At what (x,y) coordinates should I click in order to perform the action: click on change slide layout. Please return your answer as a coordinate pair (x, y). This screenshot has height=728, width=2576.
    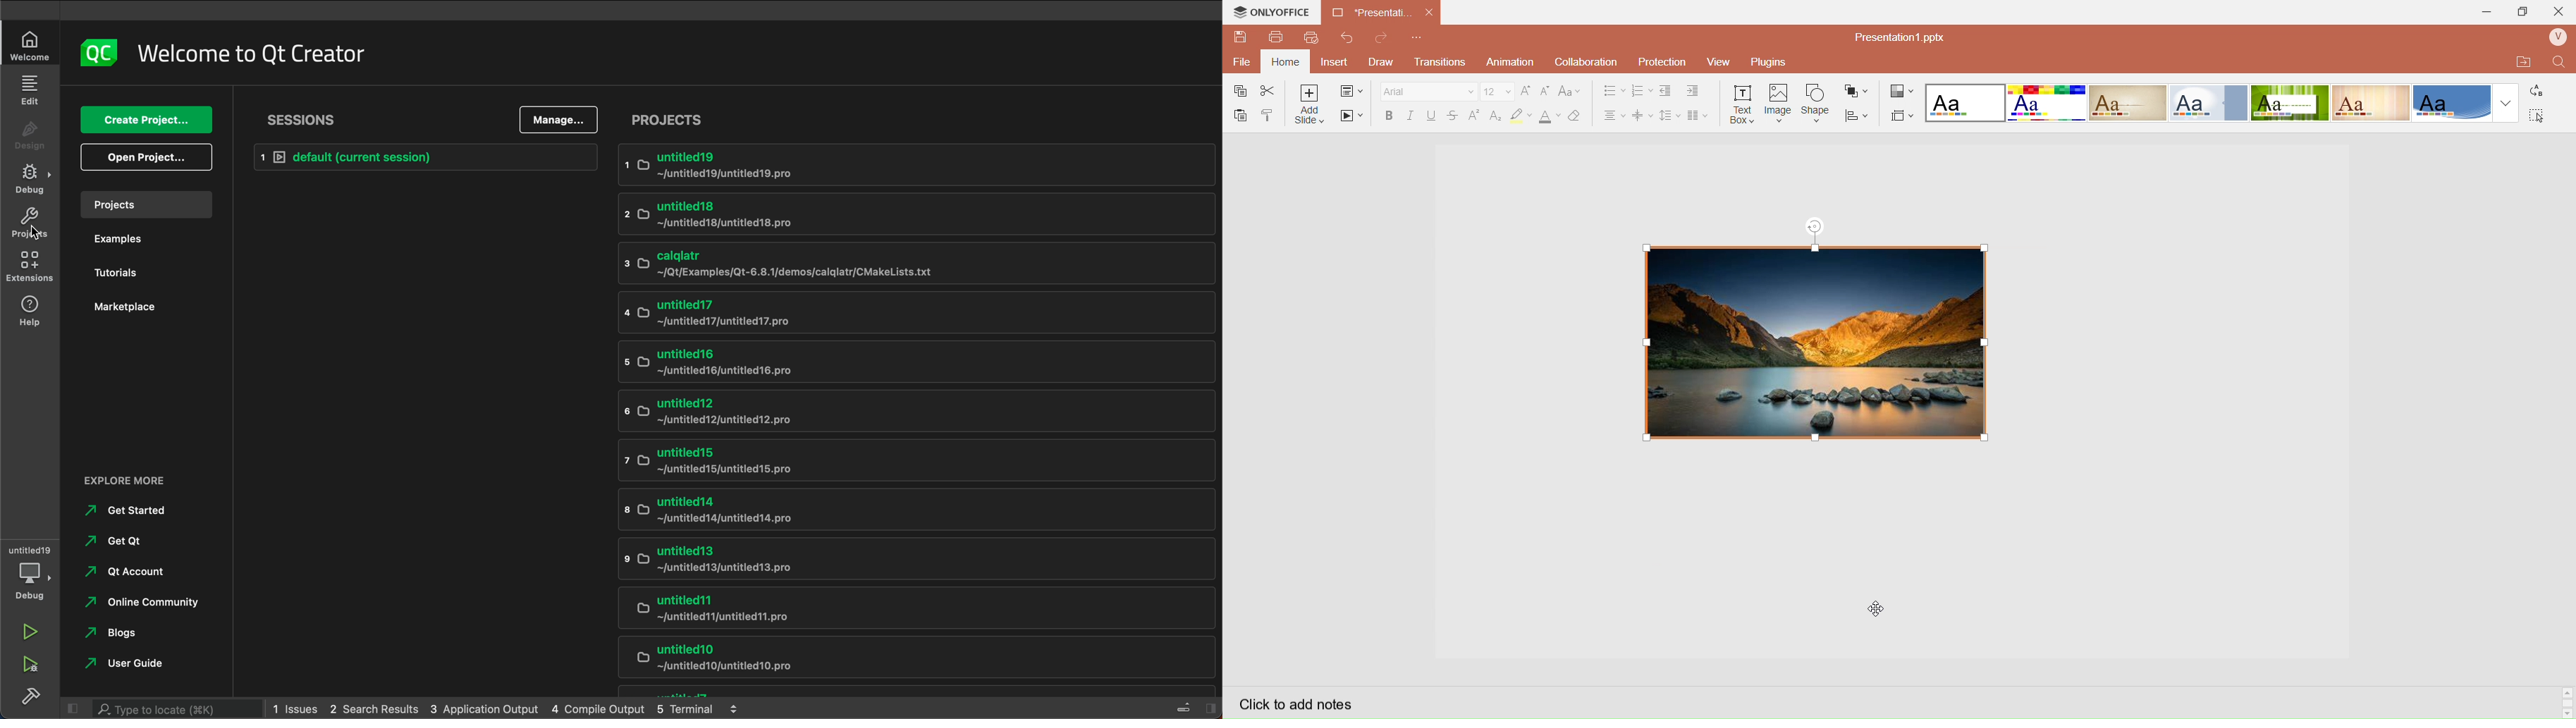
    Looking at the image, I should click on (1349, 90).